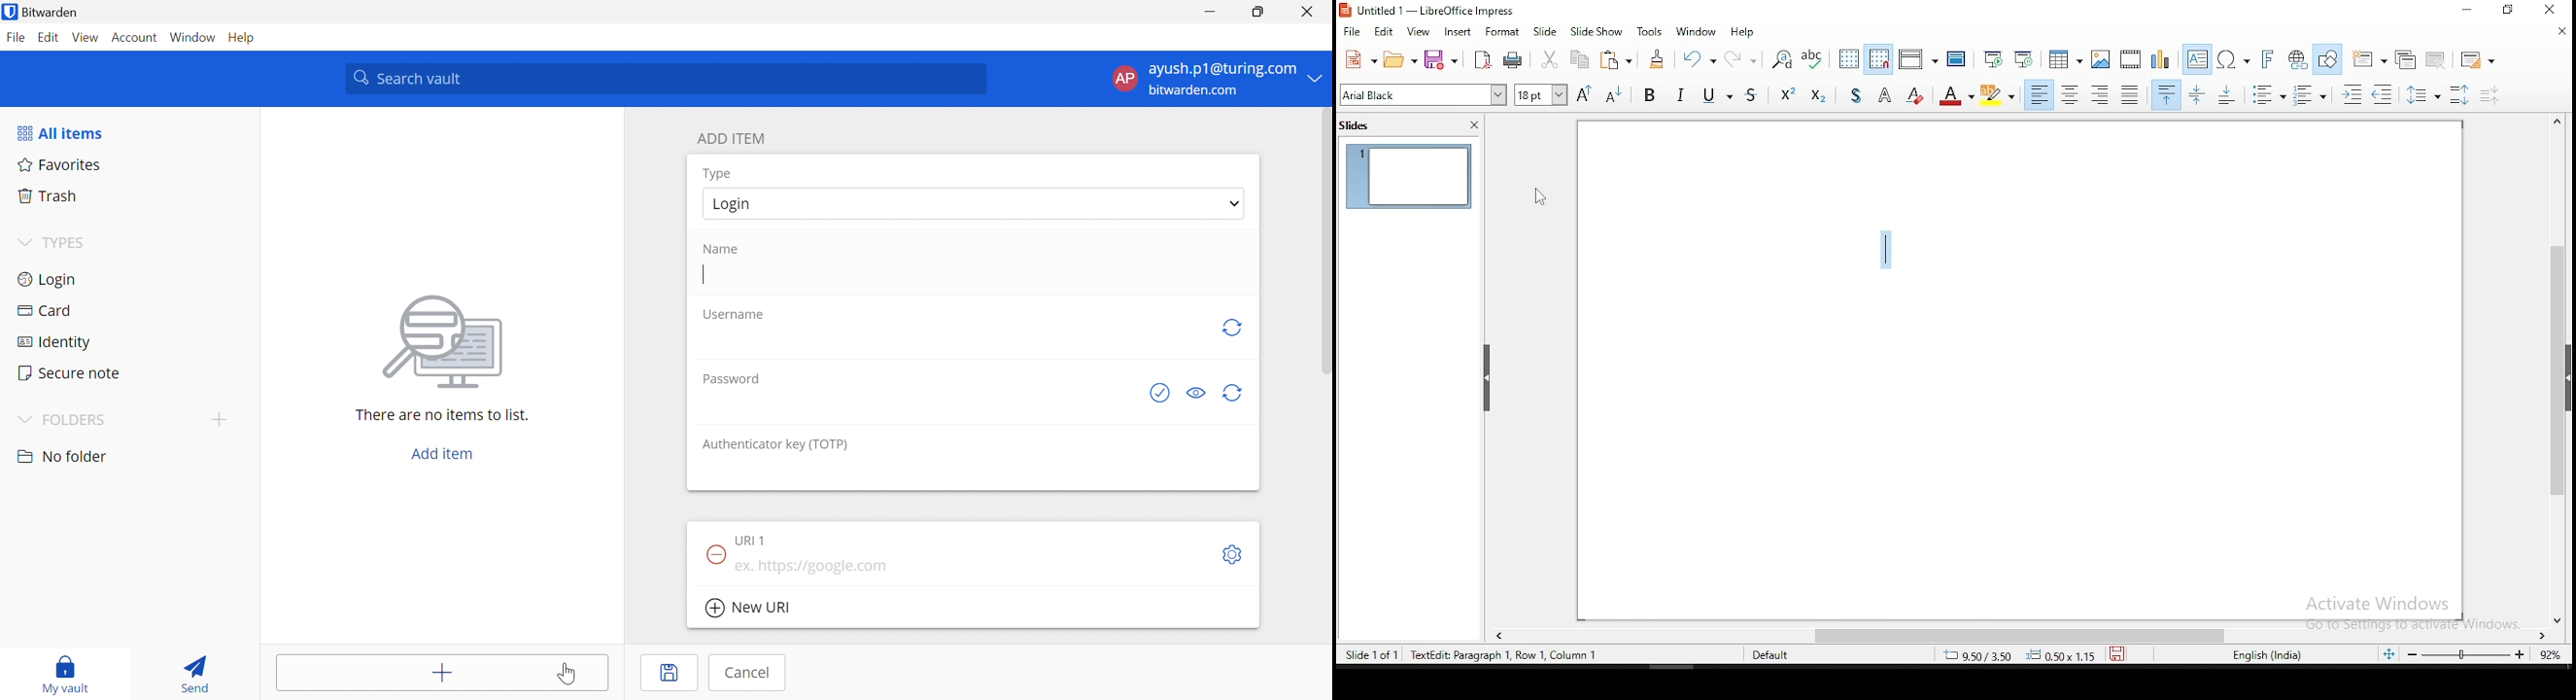 Image resolution: width=2576 pixels, height=700 pixels. What do you see at coordinates (1817, 93) in the screenshot?
I see `Subscript` at bounding box center [1817, 93].